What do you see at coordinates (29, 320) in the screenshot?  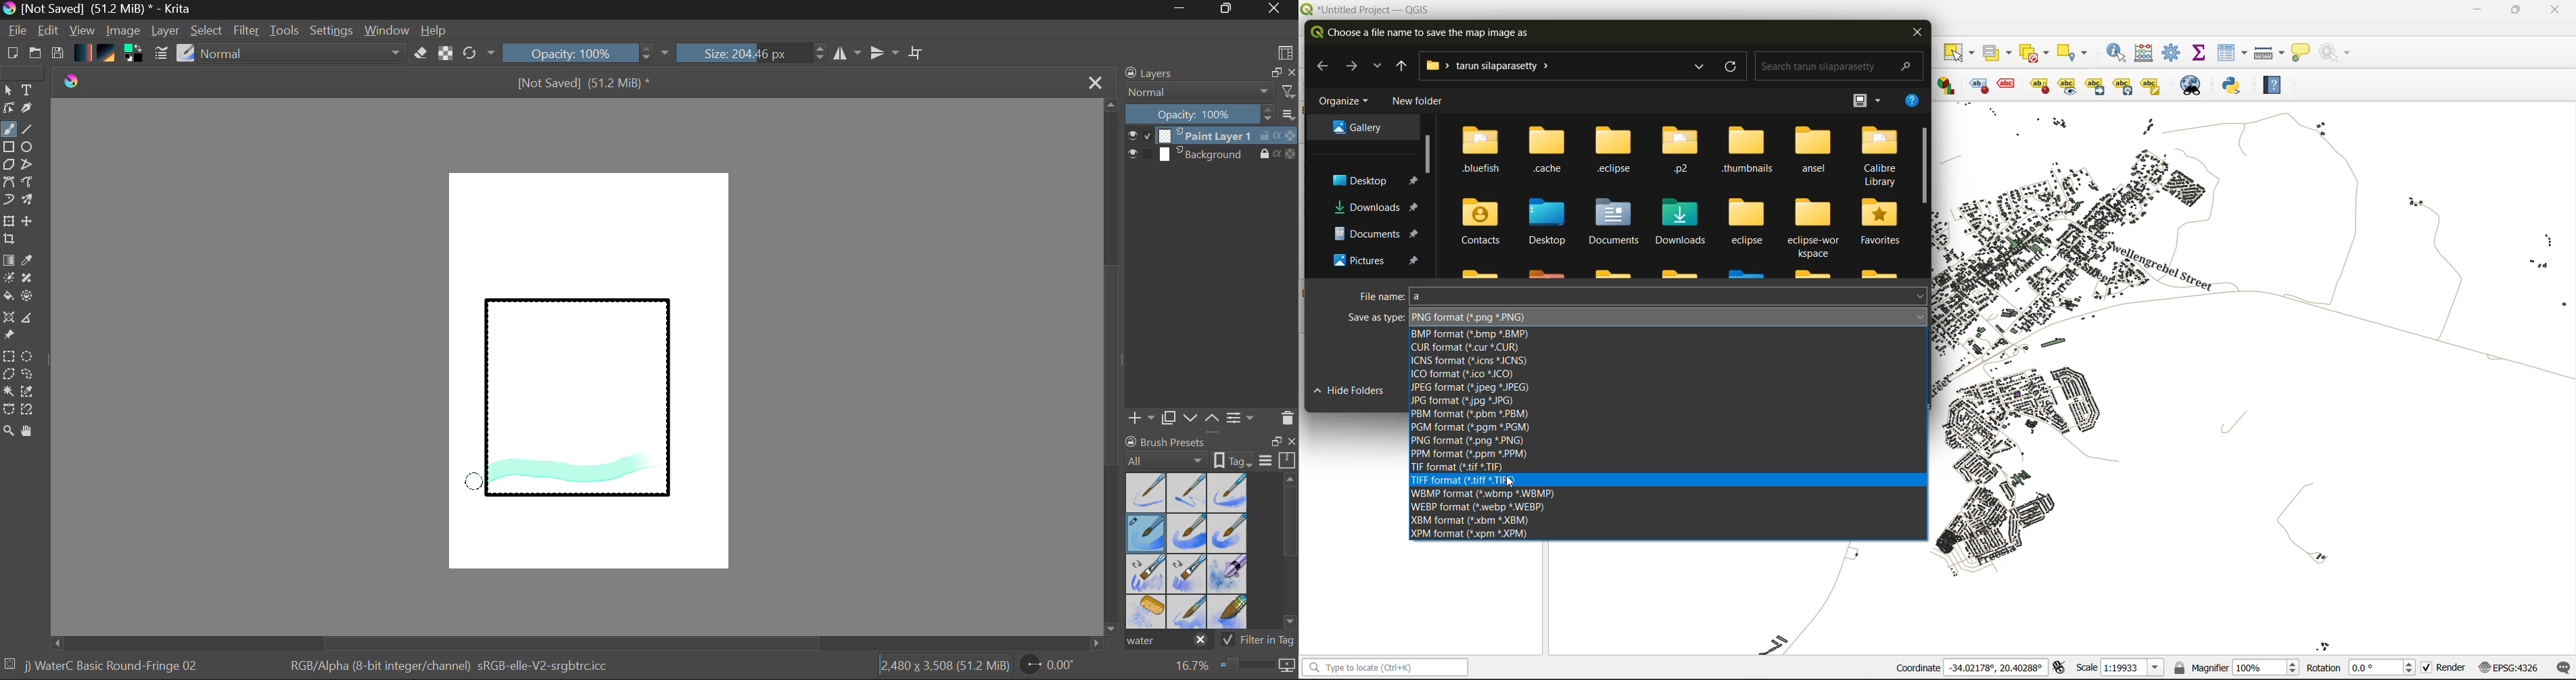 I see `Measurements` at bounding box center [29, 320].